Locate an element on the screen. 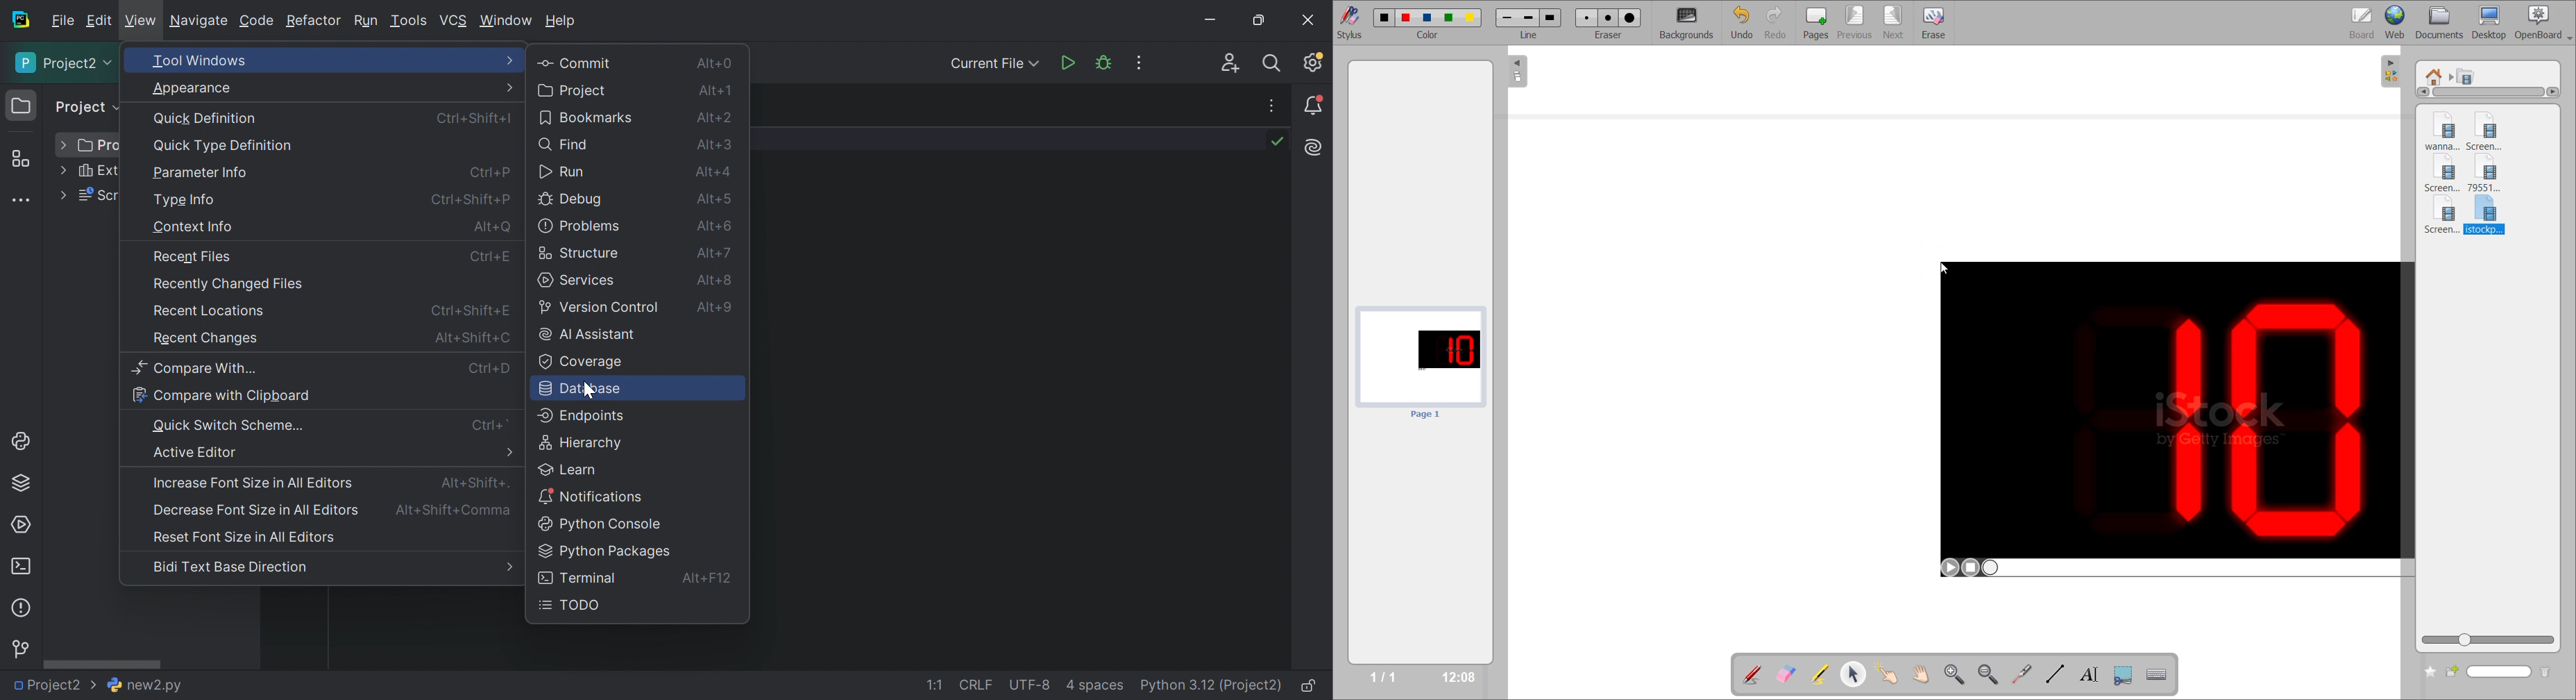 Image resolution: width=2576 pixels, height=700 pixels. Restore down is located at coordinates (1261, 21).